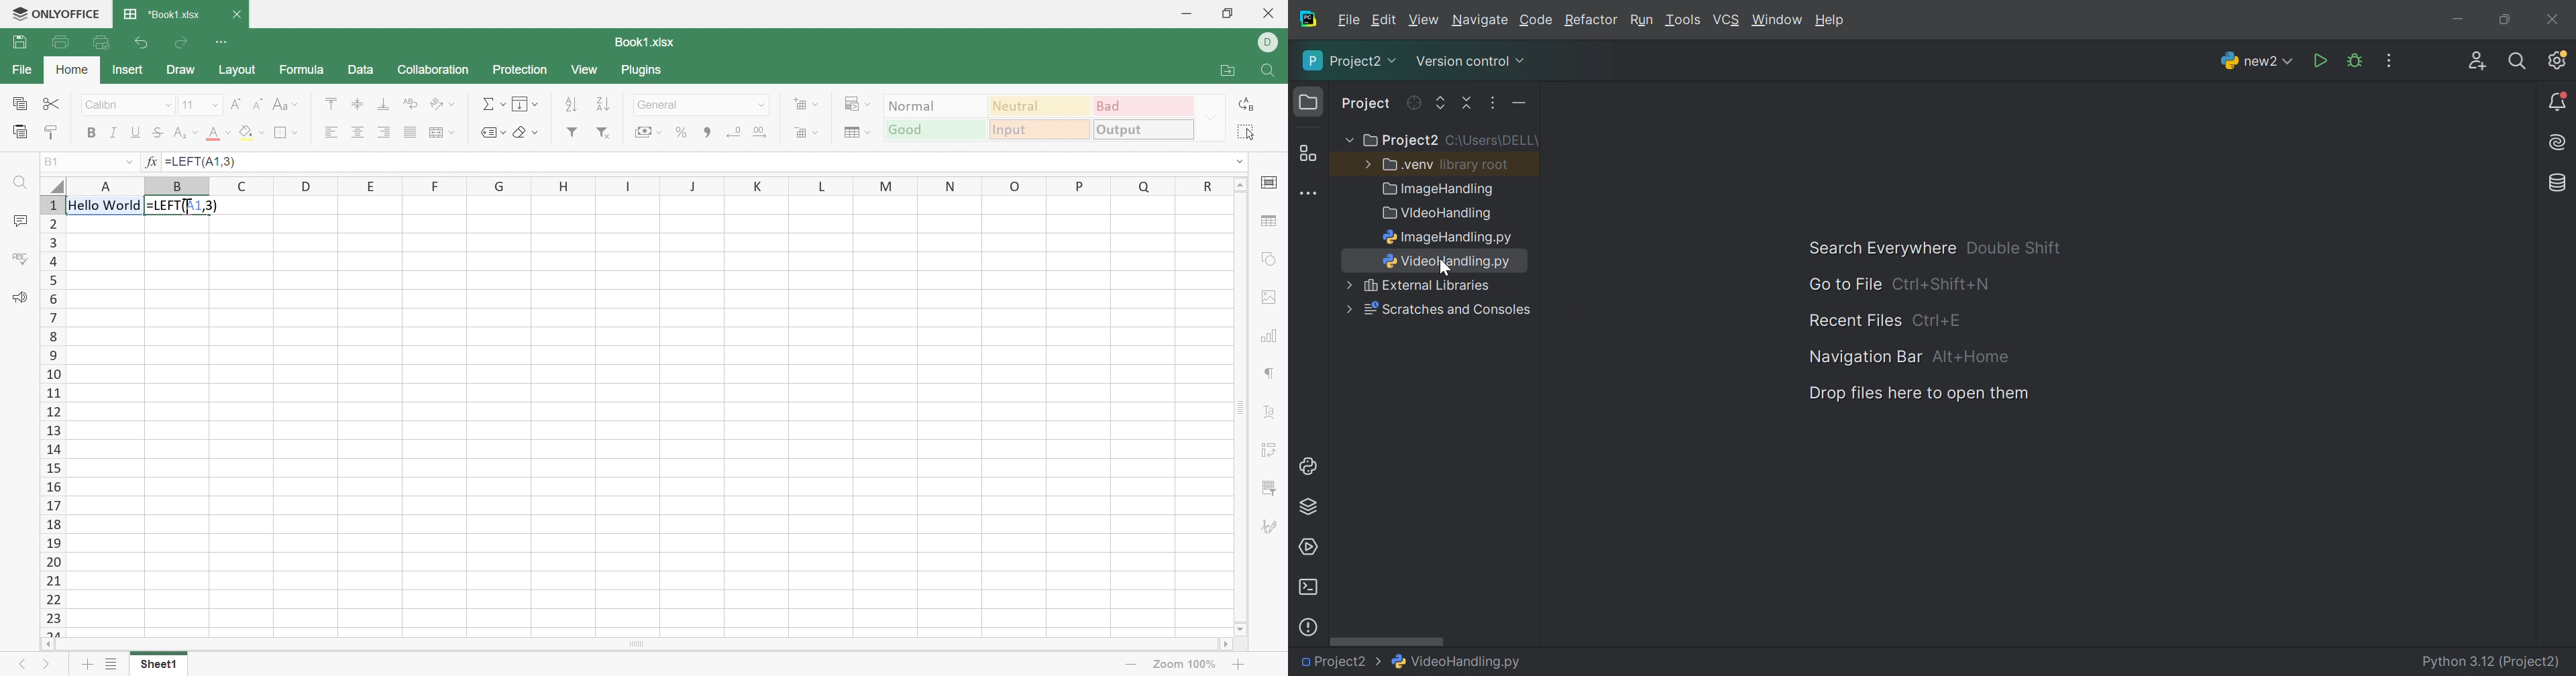 Image resolution: width=2576 pixels, height=700 pixels. Describe the element at coordinates (1267, 526) in the screenshot. I see `Signature settings` at that location.